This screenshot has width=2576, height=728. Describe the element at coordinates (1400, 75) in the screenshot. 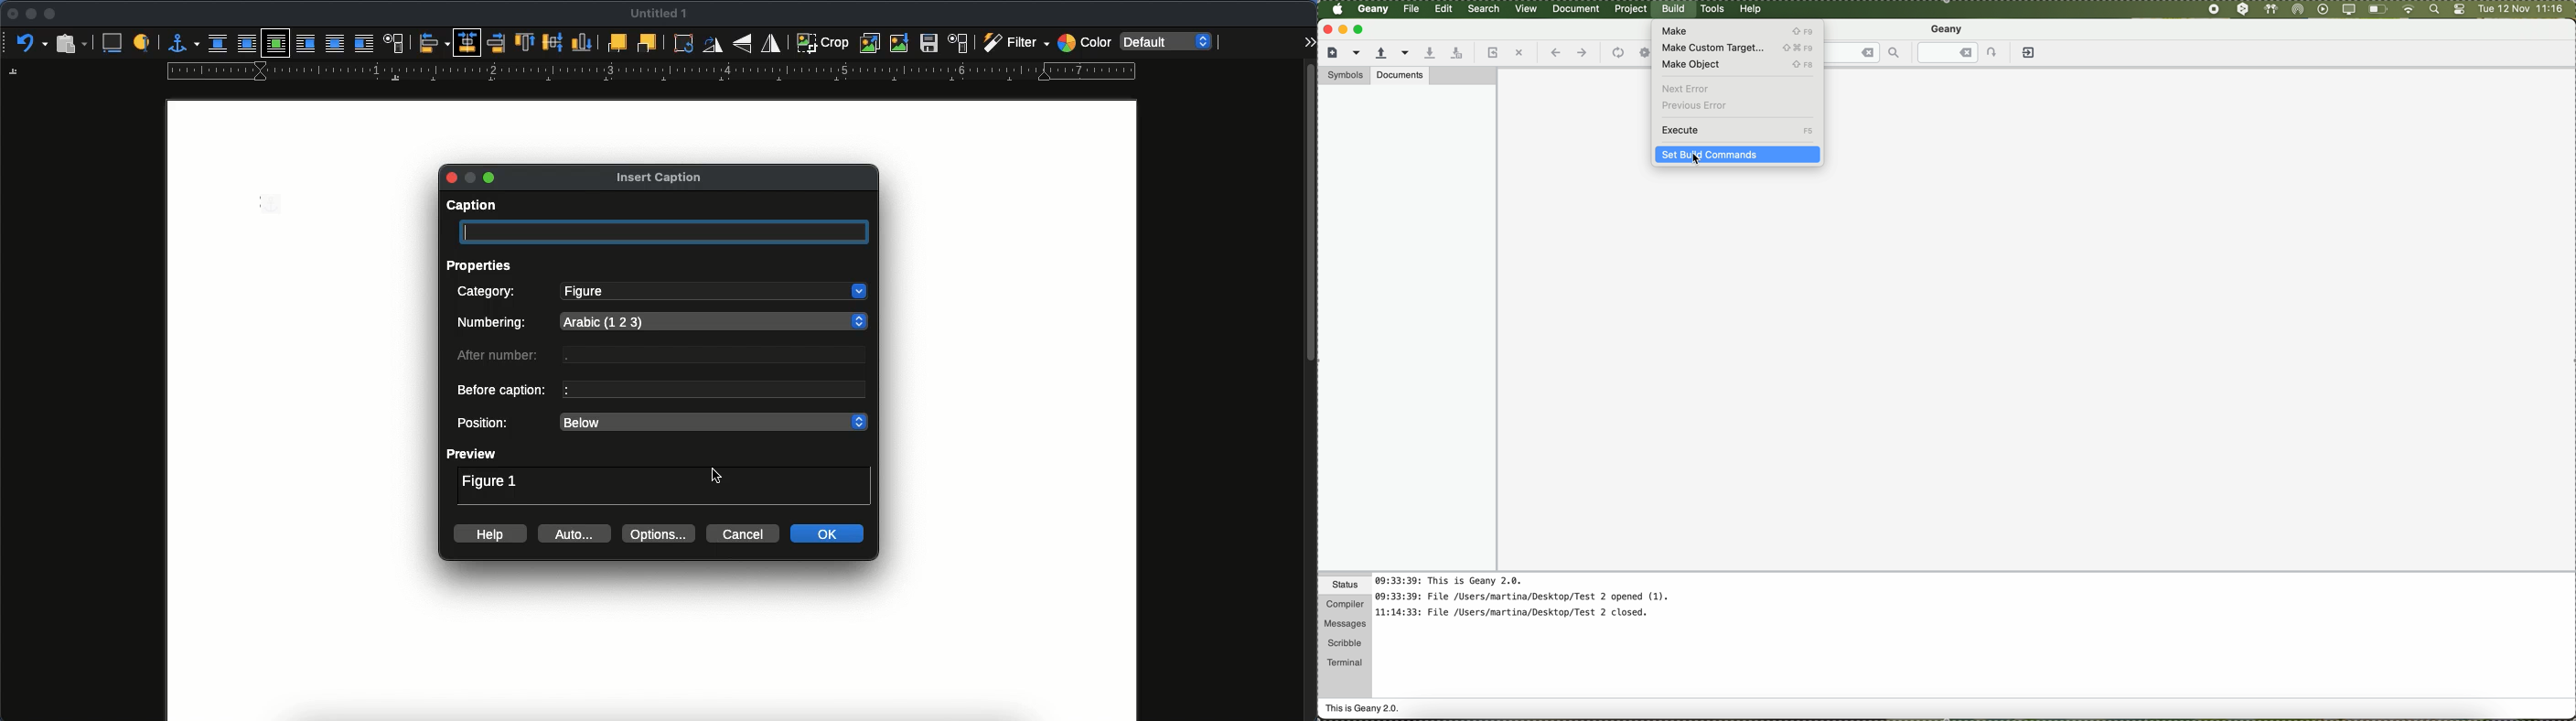

I see `documents` at that location.